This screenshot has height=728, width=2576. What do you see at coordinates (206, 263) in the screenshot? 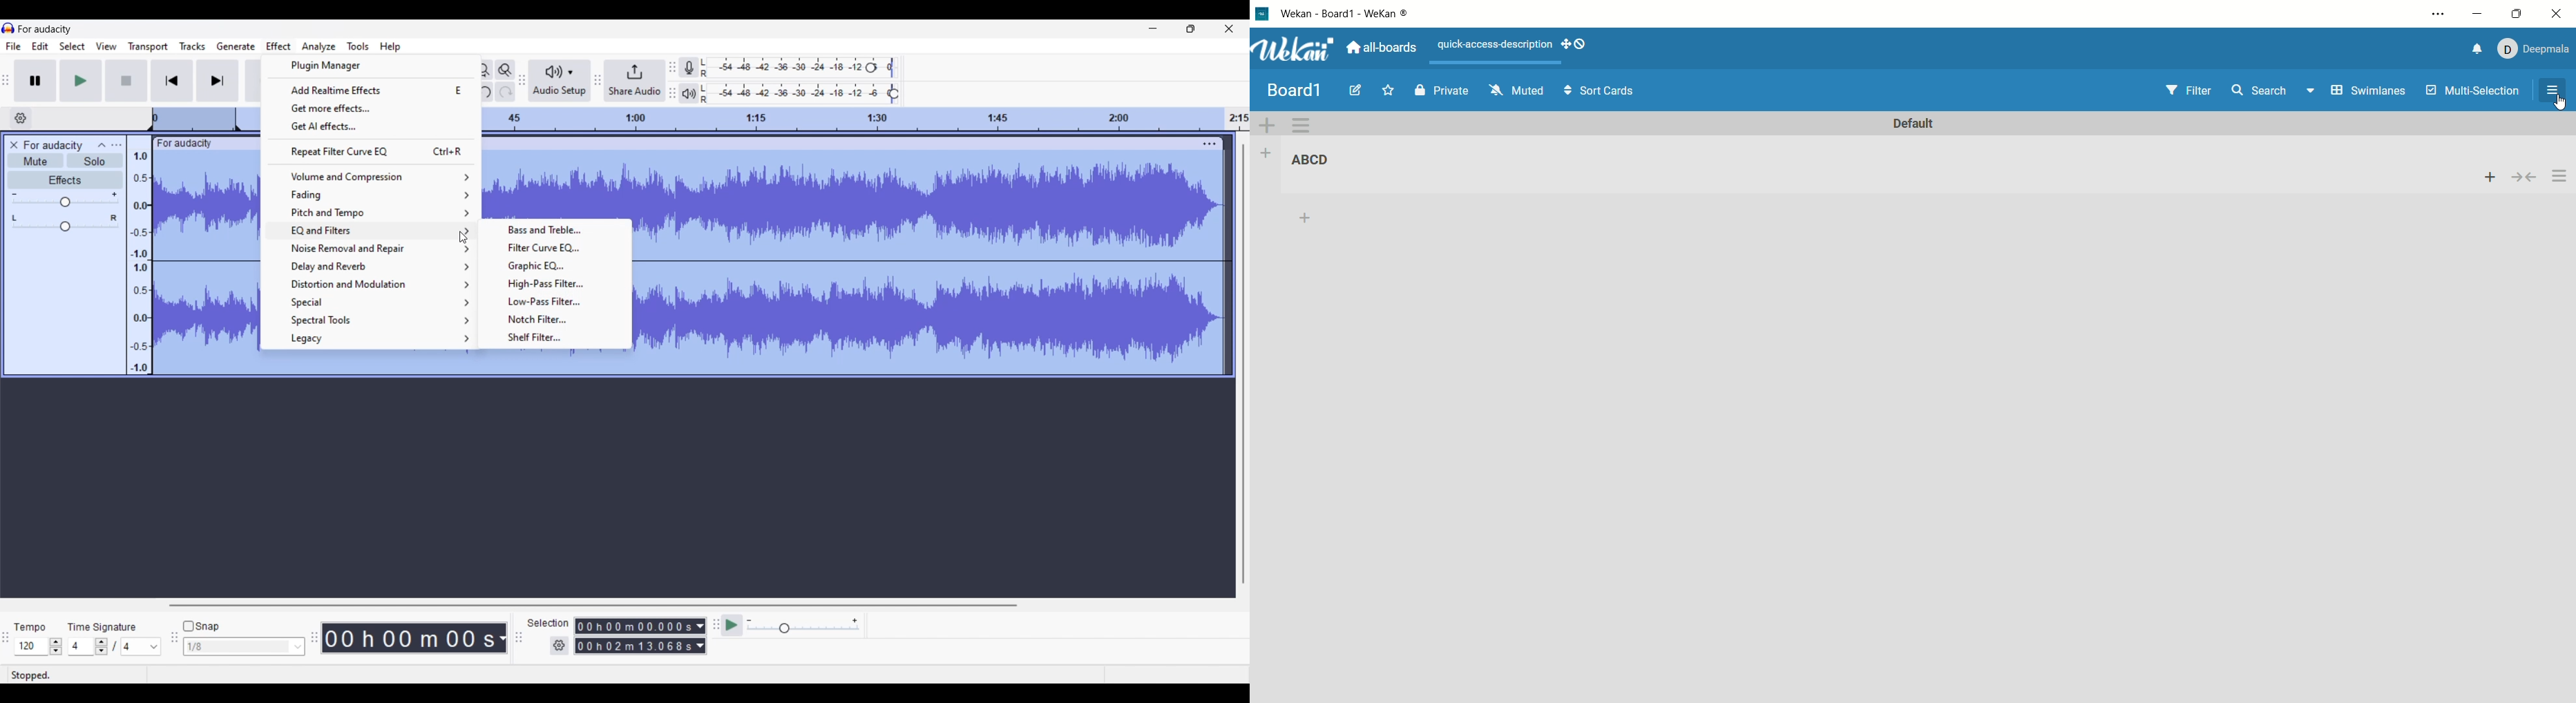
I see `Track selected` at bounding box center [206, 263].